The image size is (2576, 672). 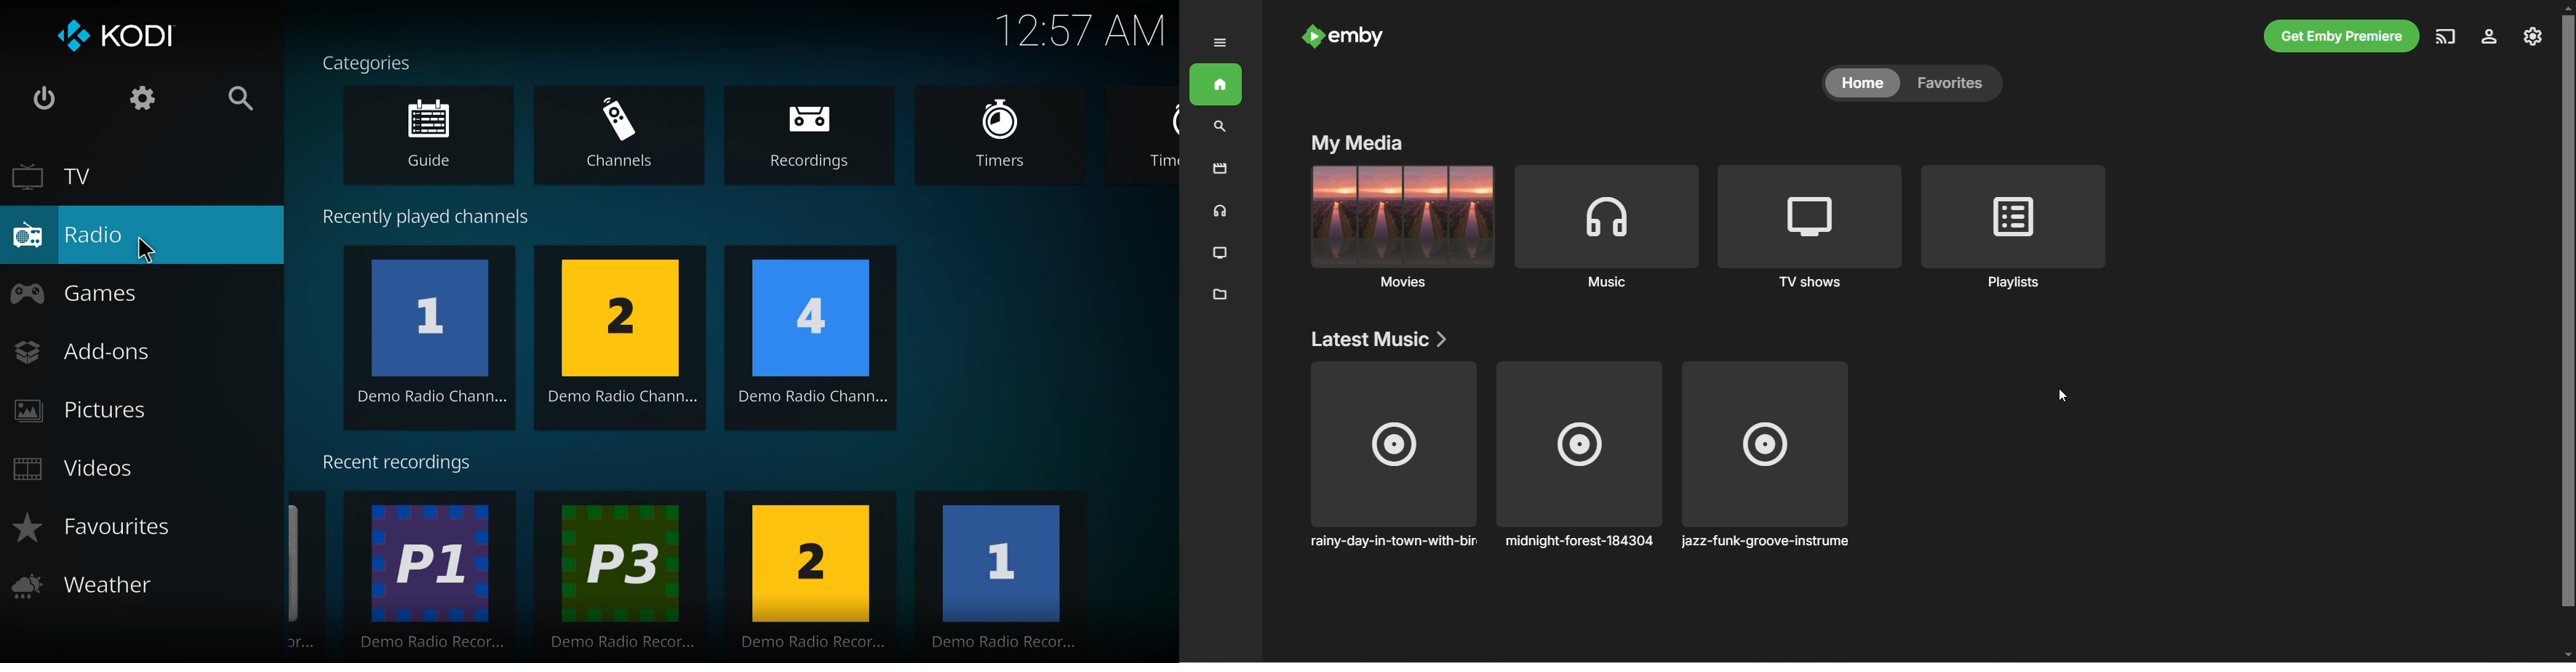 What do you see at coordinates (244, 98) in the screenshot?
I see `search` at bounding box center [244, 98].